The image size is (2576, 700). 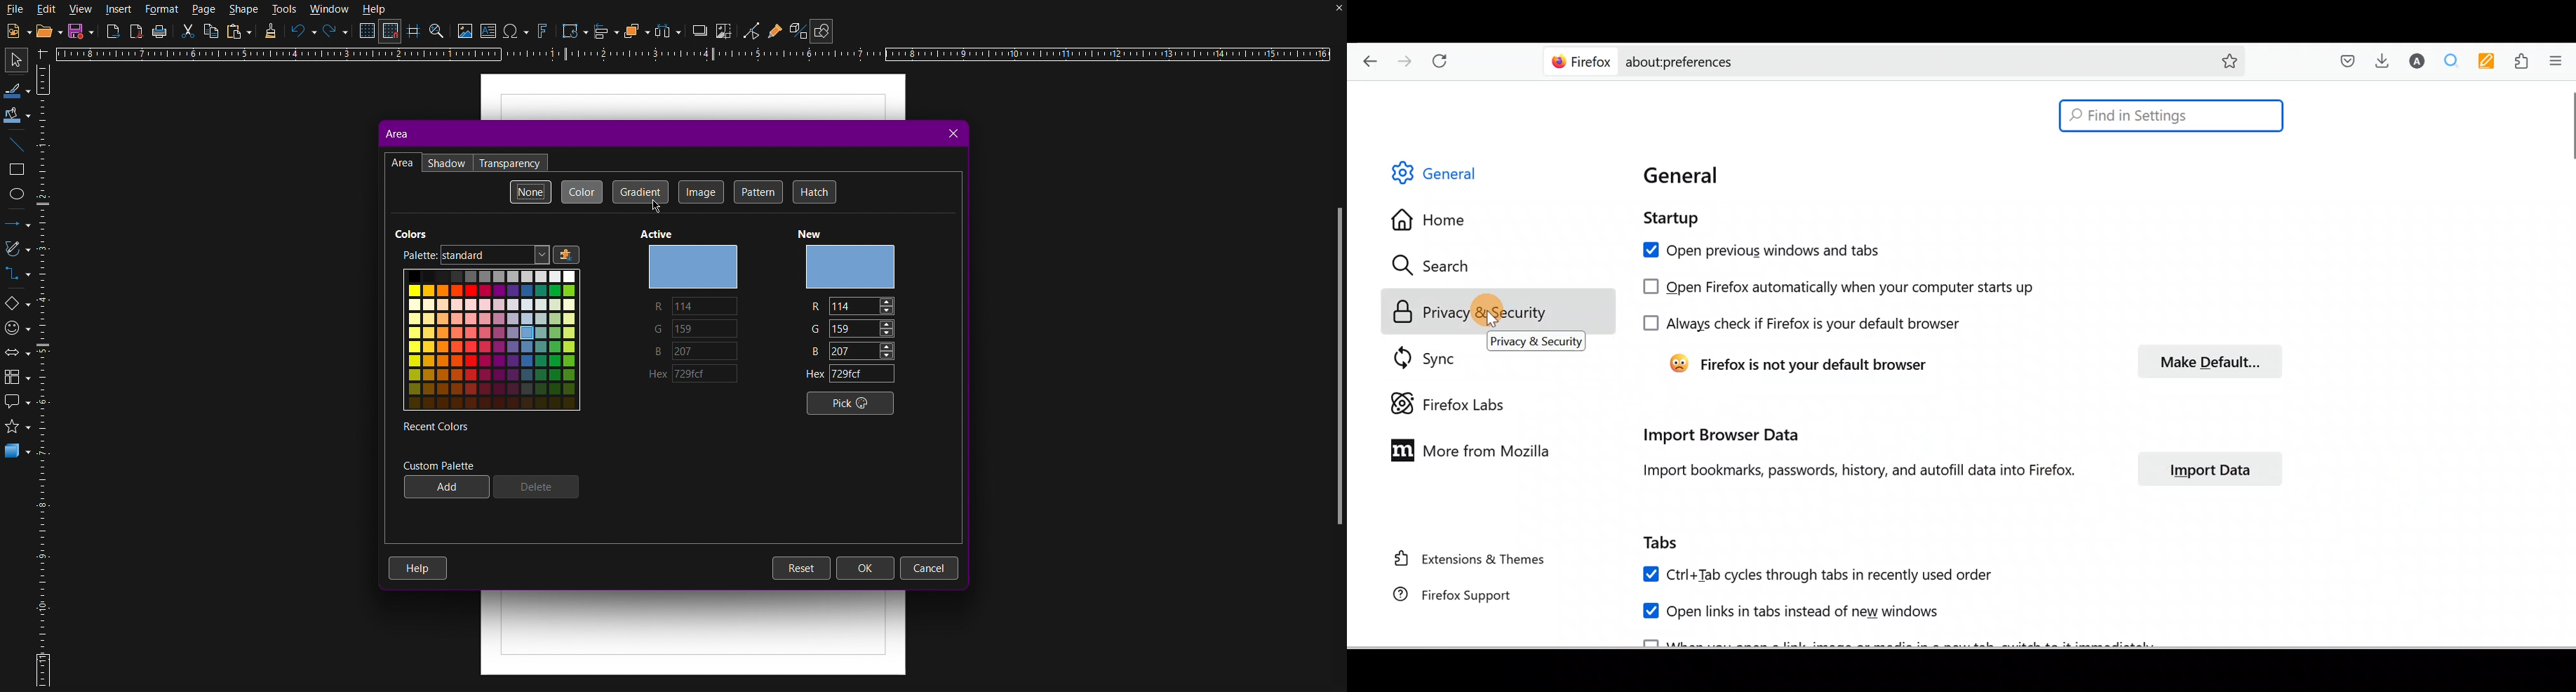 What do you see at coordinates (83, 10) in the screenshot?
I see `View` at bounding box center [83, 10].